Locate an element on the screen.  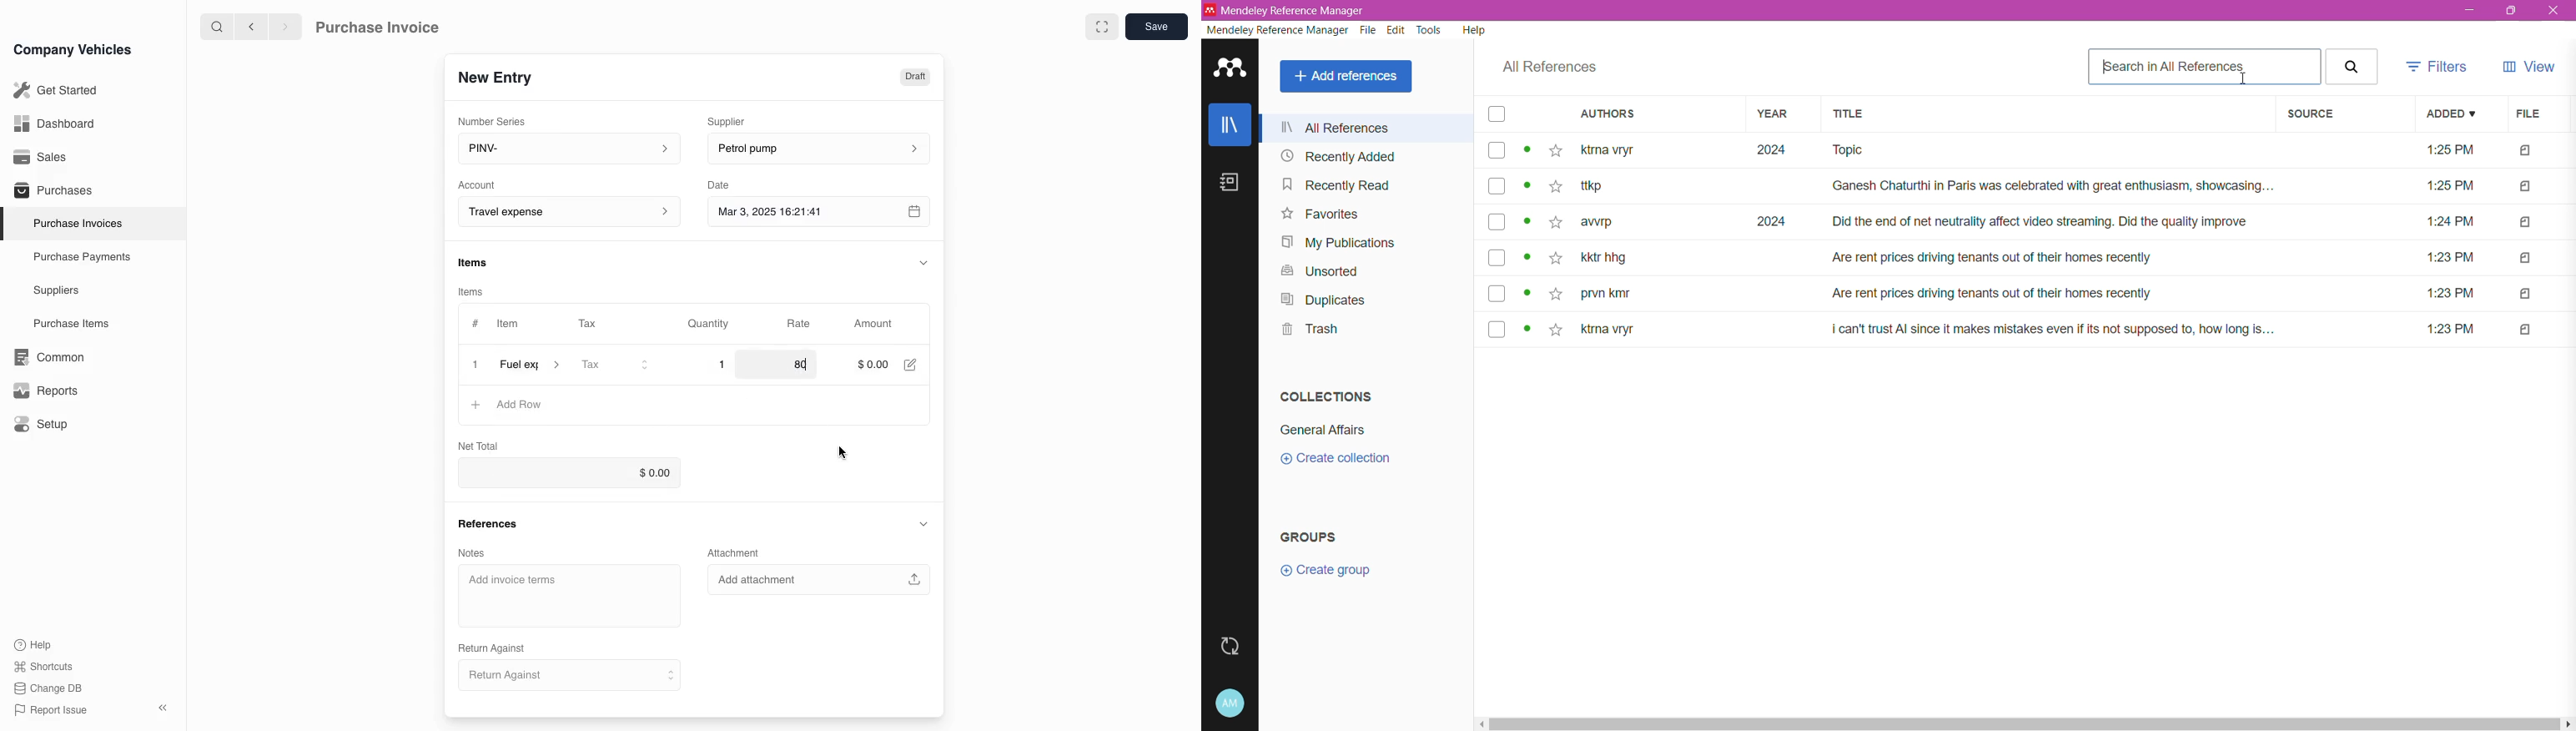
Number Series is located at coordinates (497, 119).